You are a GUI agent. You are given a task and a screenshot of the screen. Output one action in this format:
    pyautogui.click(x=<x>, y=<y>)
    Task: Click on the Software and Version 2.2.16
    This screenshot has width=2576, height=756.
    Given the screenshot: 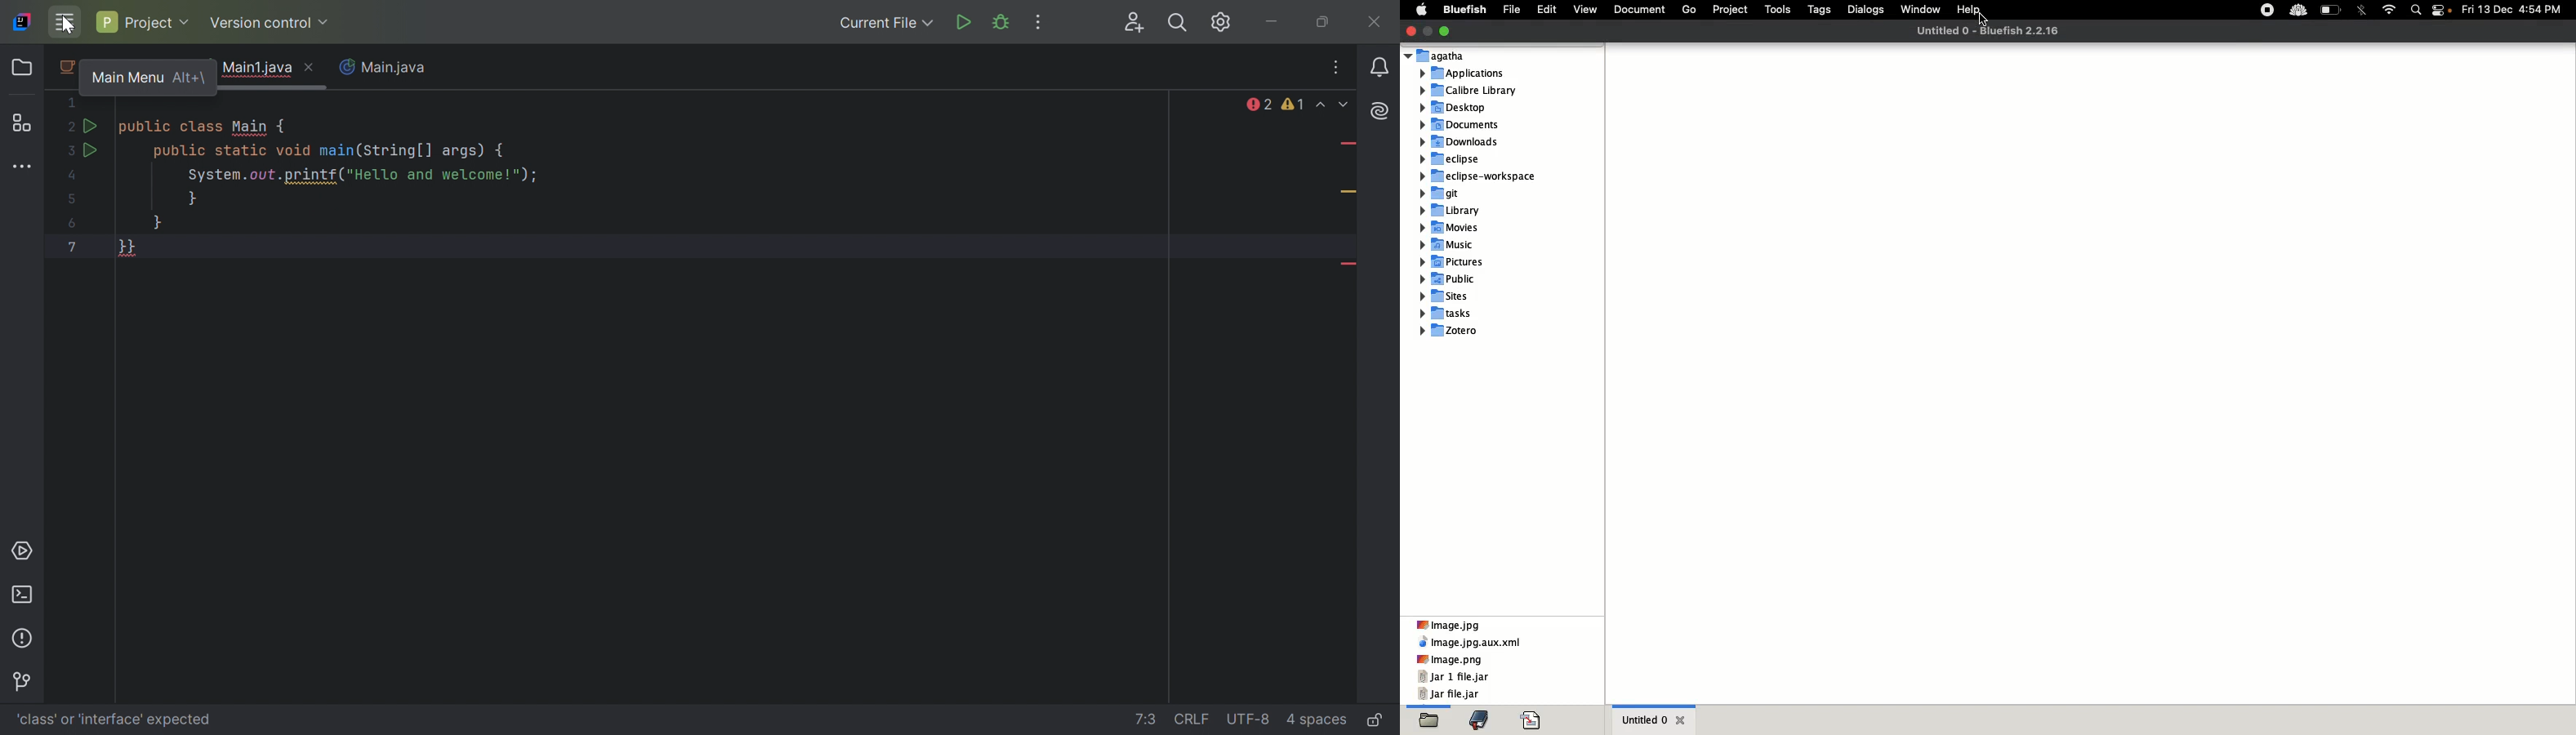 What is the action you would take?
    pyautogui.click(x=2022, y=32)
    